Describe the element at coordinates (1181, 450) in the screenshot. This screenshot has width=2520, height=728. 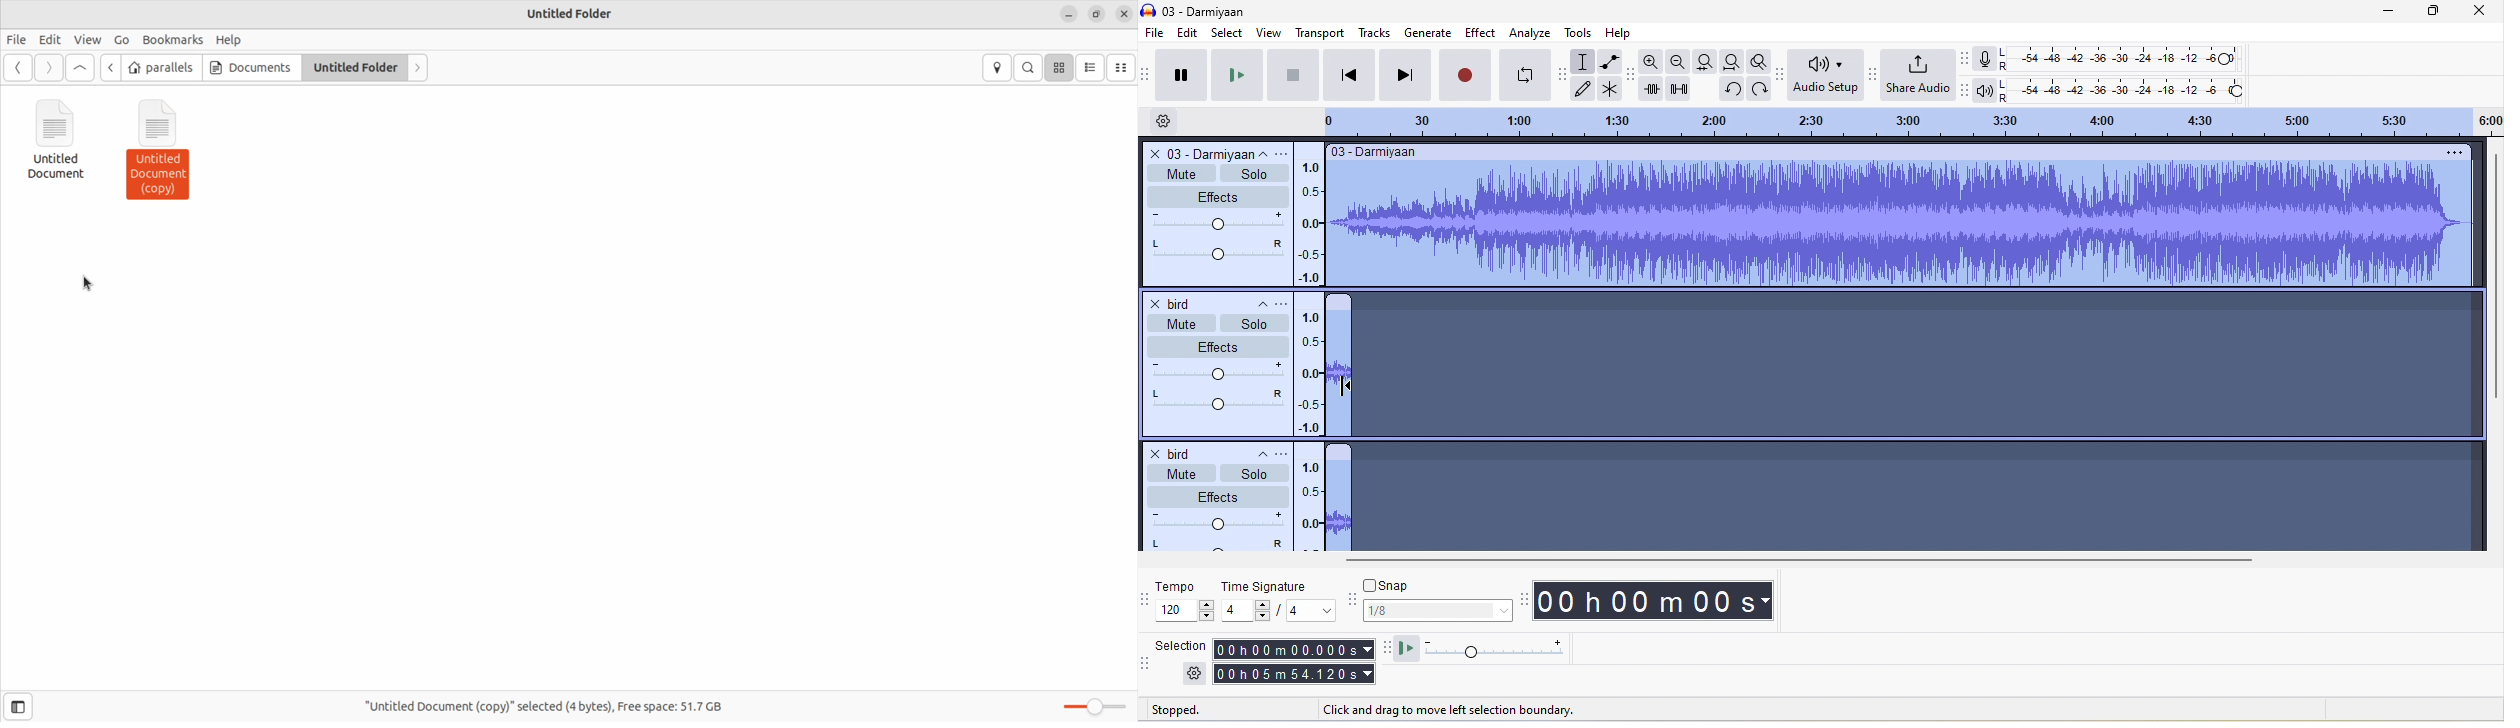
I see `bird` at that location.